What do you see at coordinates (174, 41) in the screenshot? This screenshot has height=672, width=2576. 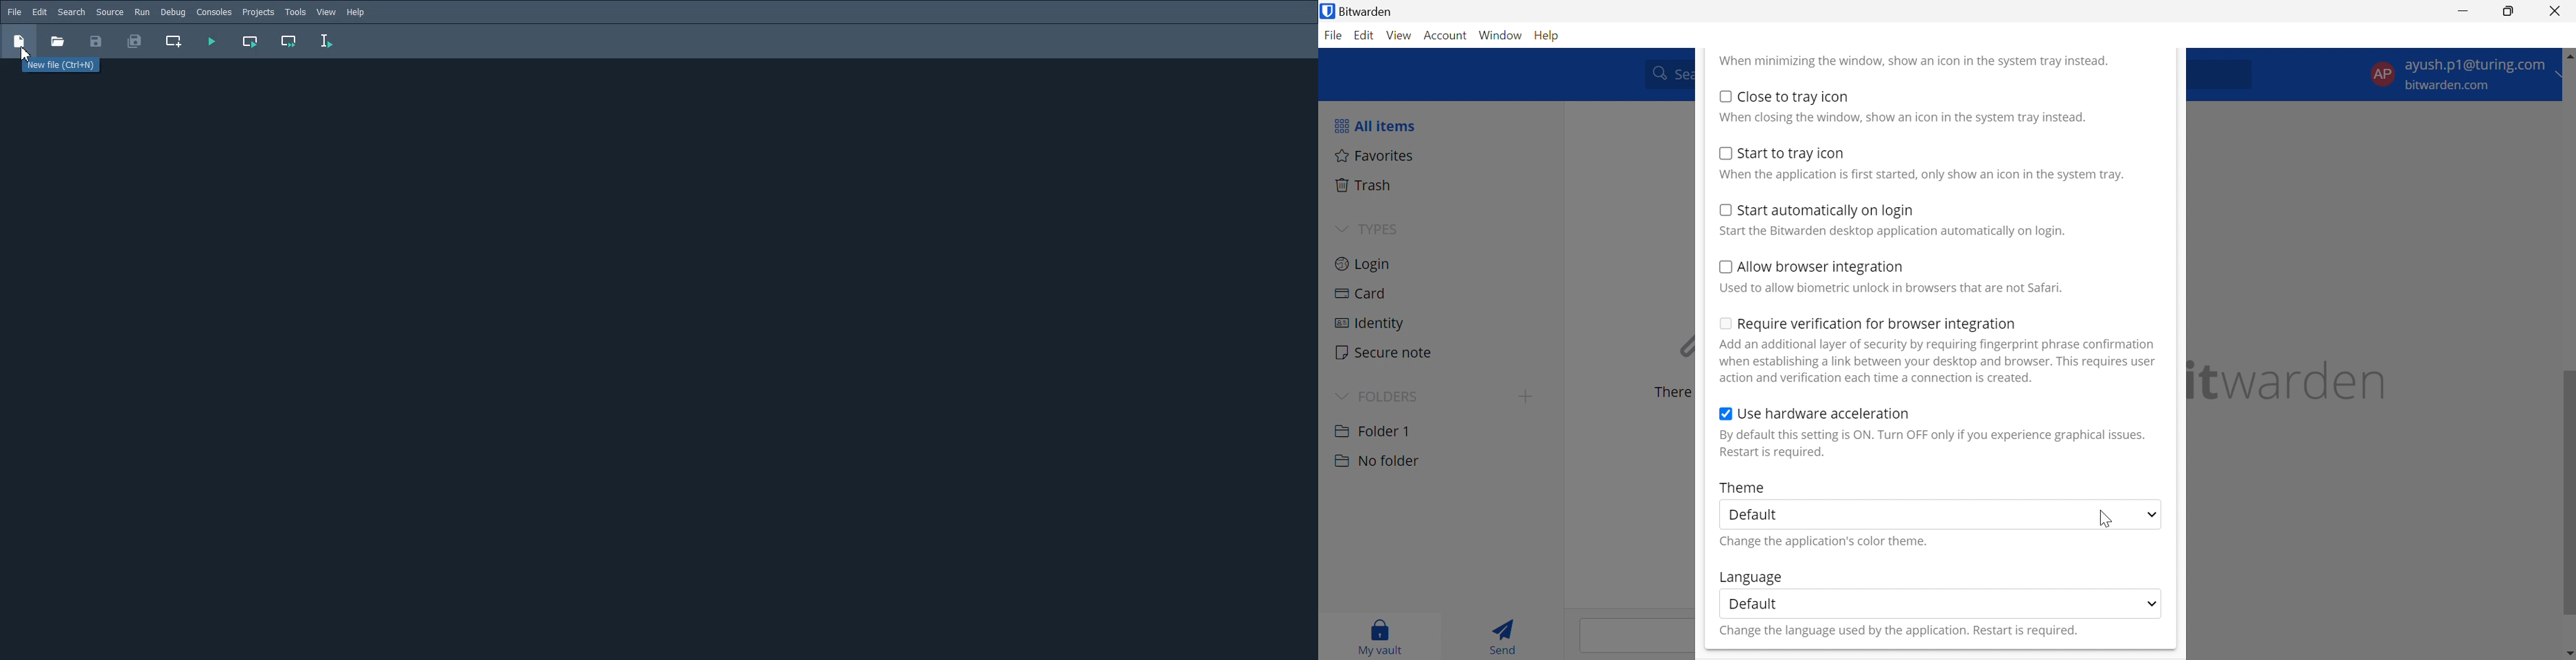 I see `Create new cell` at bounding box center [174, 41].